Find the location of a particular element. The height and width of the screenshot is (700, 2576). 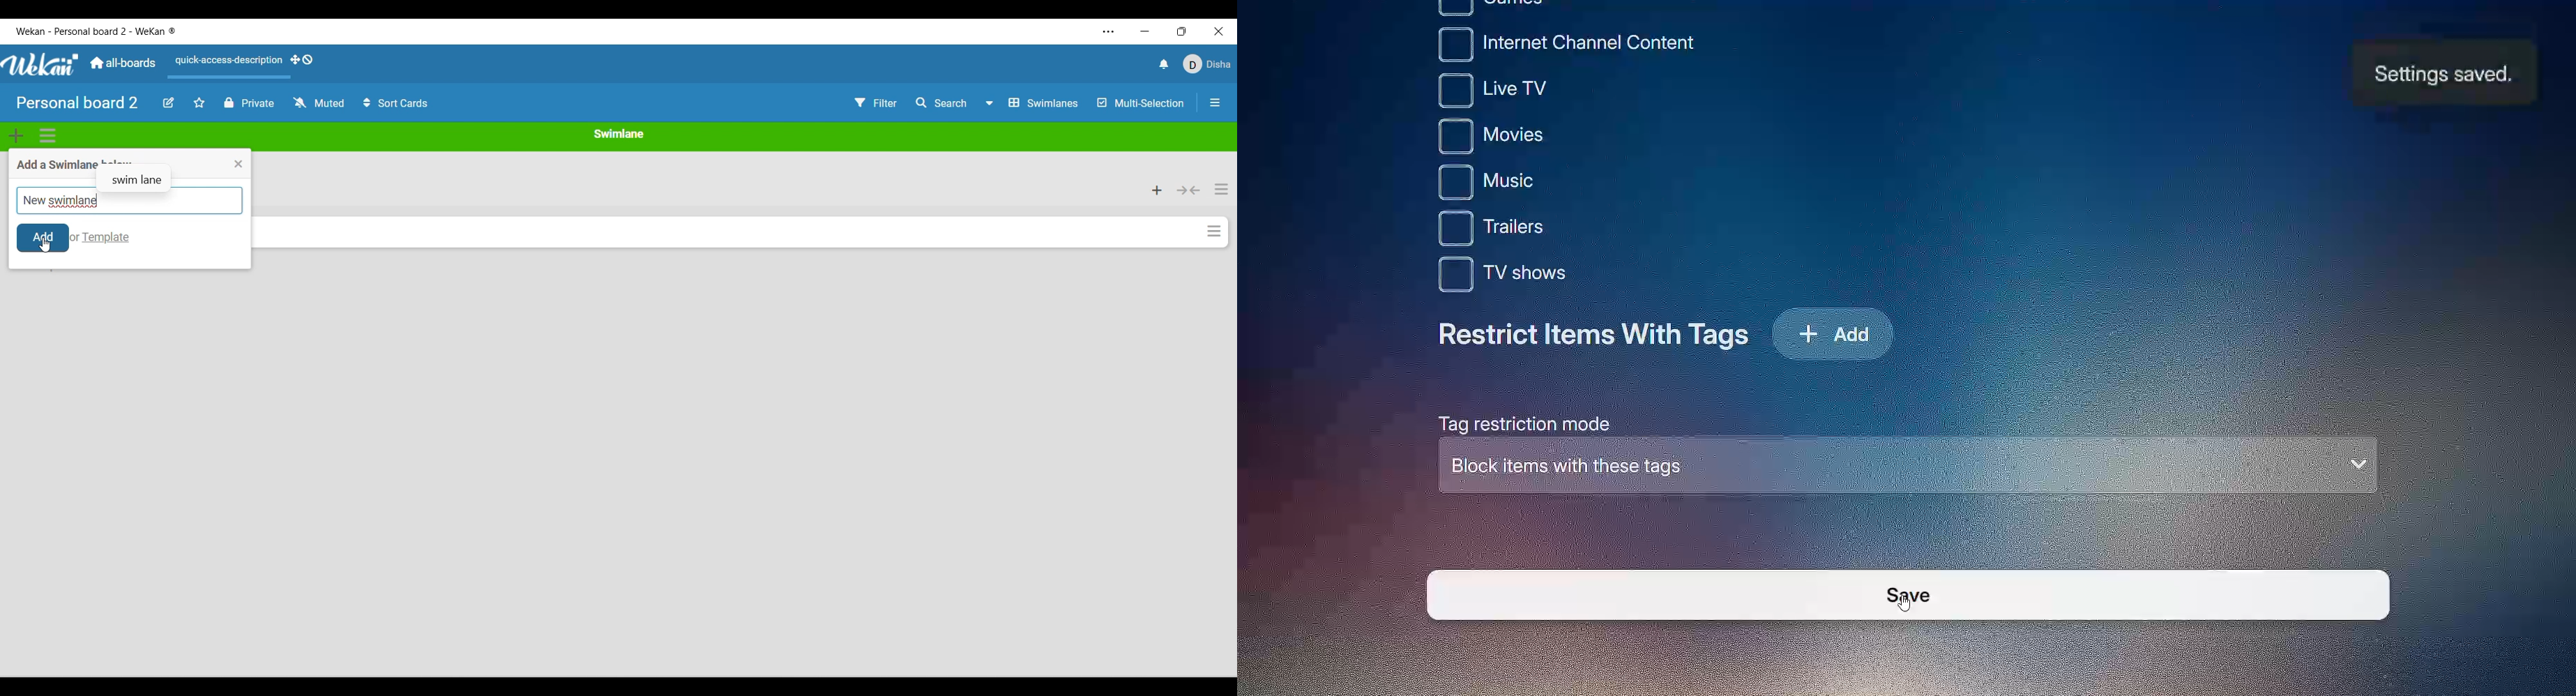

Show desktop drag handles is located at coordinates (302, 59).